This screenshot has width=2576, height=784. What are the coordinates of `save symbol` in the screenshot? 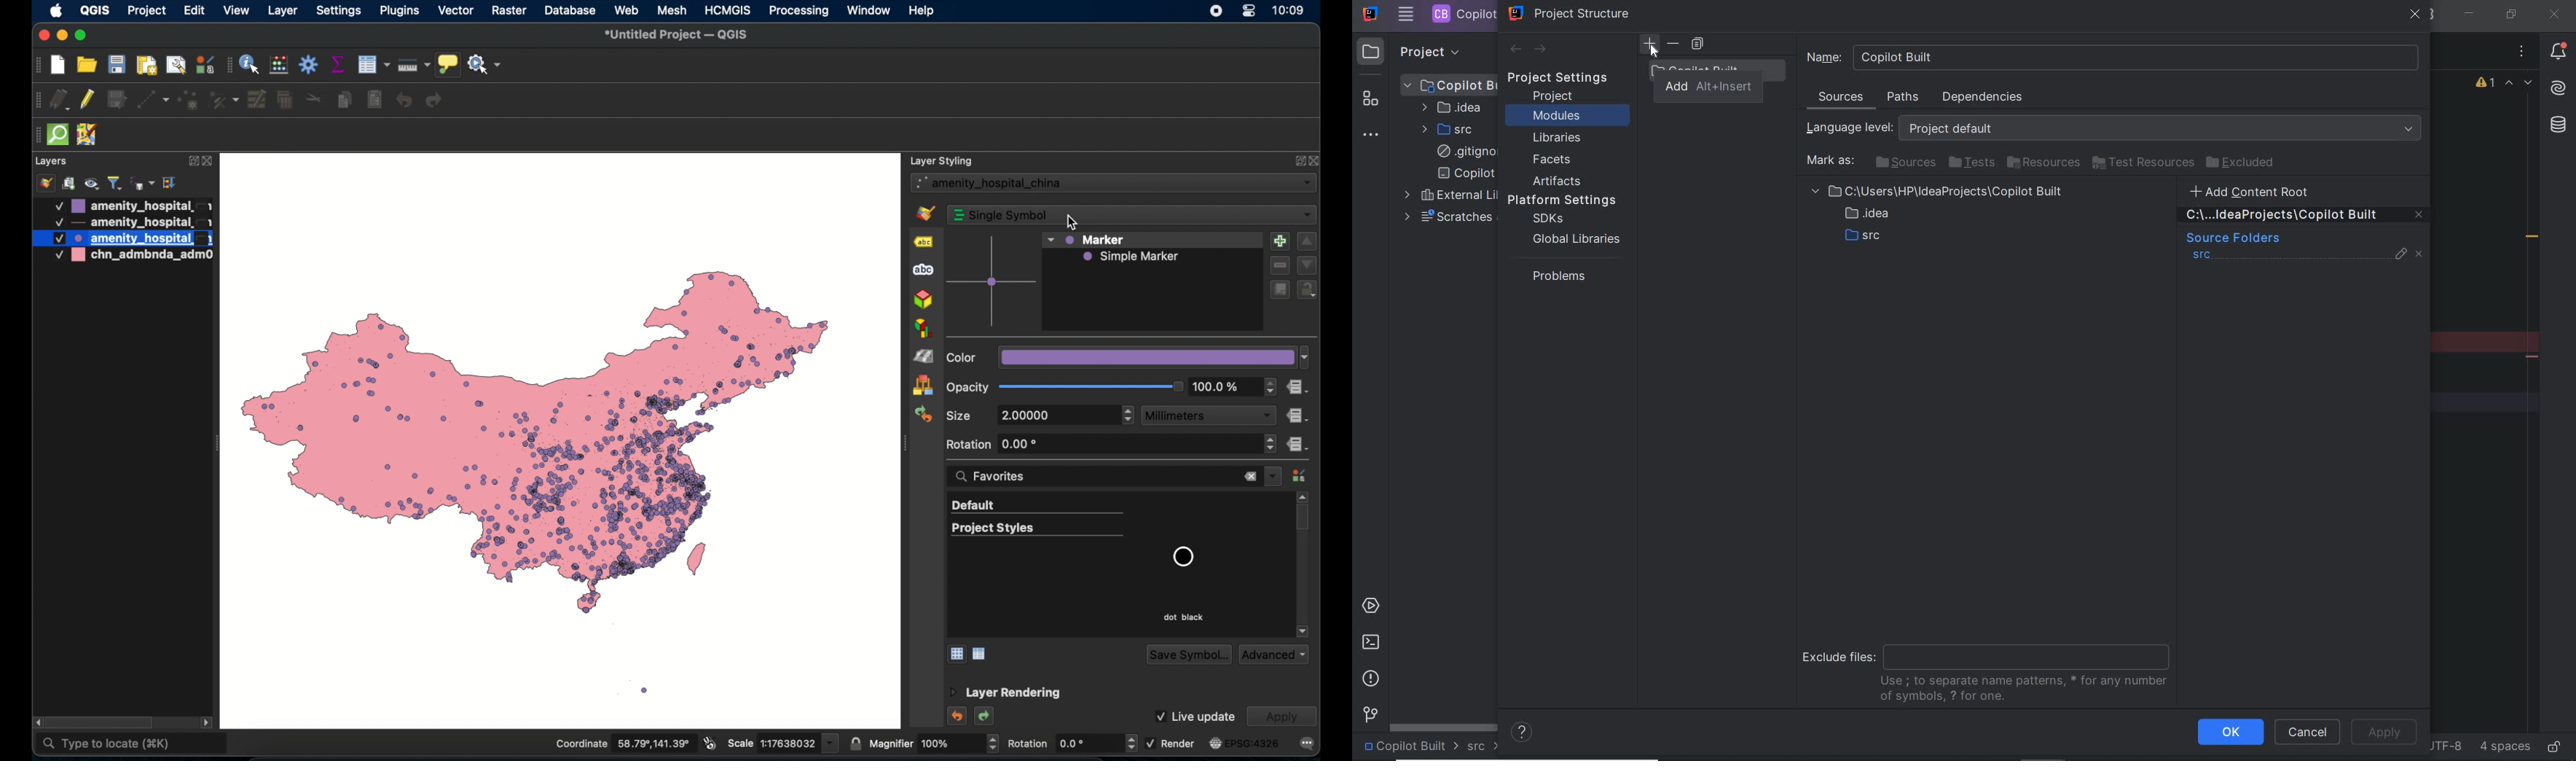 It's located at (1187, 654).